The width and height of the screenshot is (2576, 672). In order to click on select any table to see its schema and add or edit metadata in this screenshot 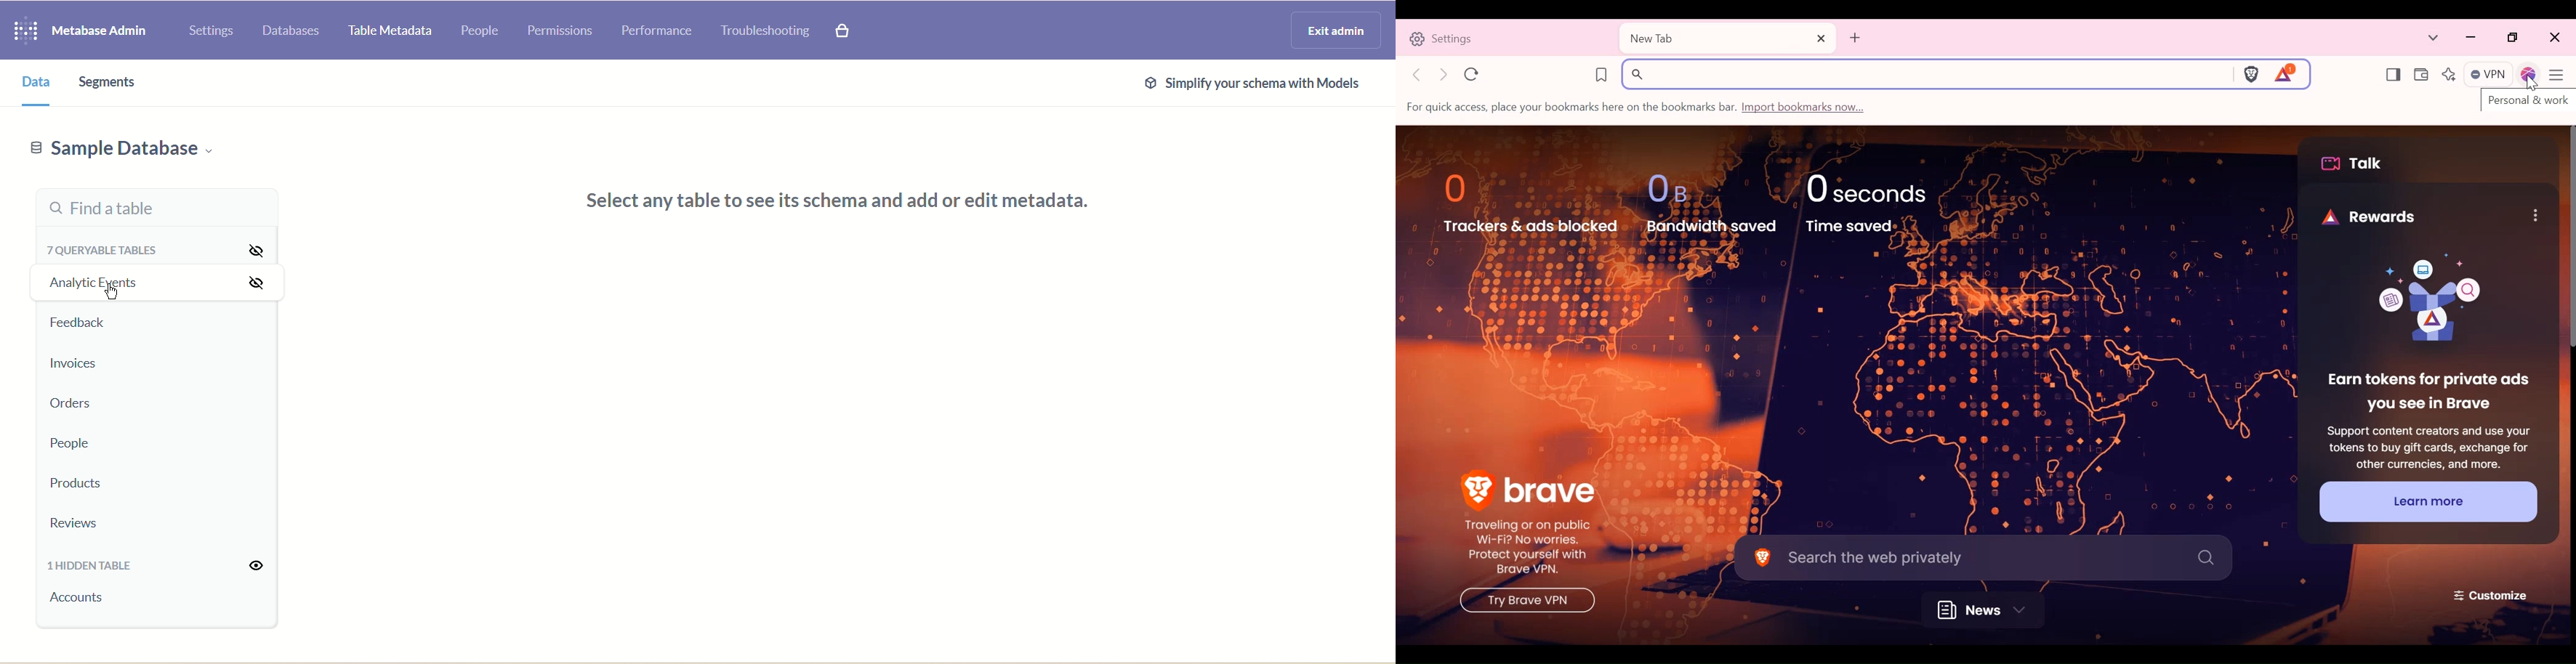, I will do `click(832, 201)`.